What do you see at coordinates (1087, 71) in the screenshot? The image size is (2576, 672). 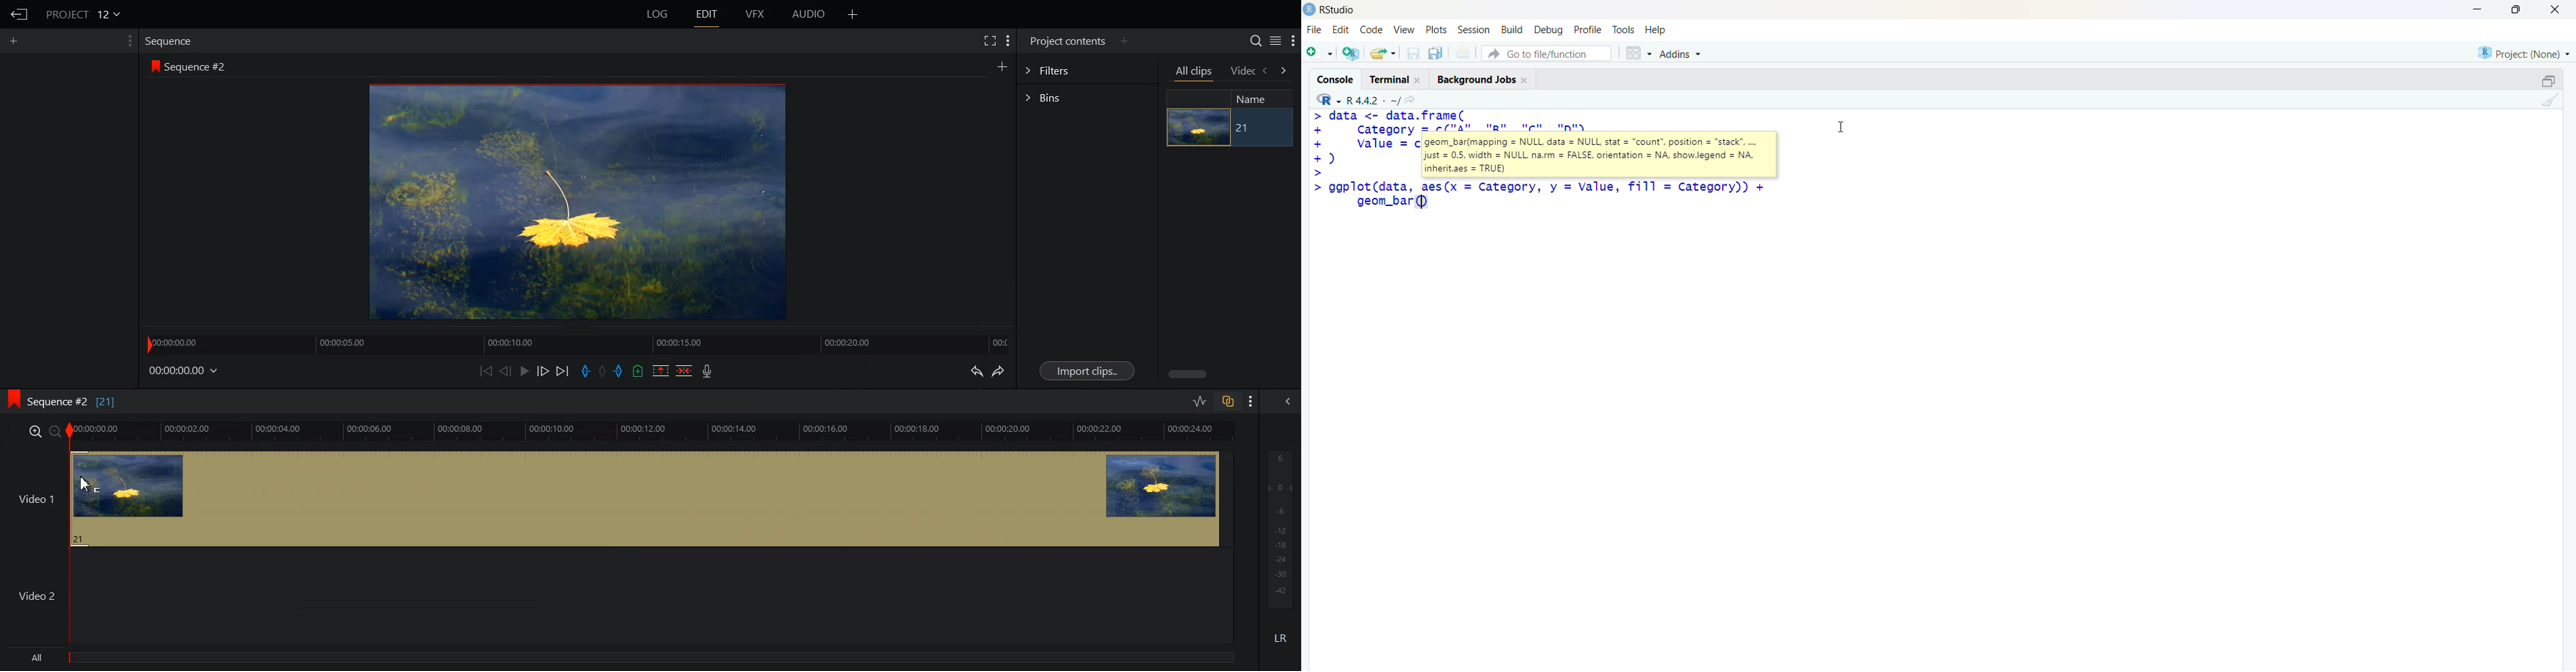 I see `Filters` at bounding box center [1087, 71].